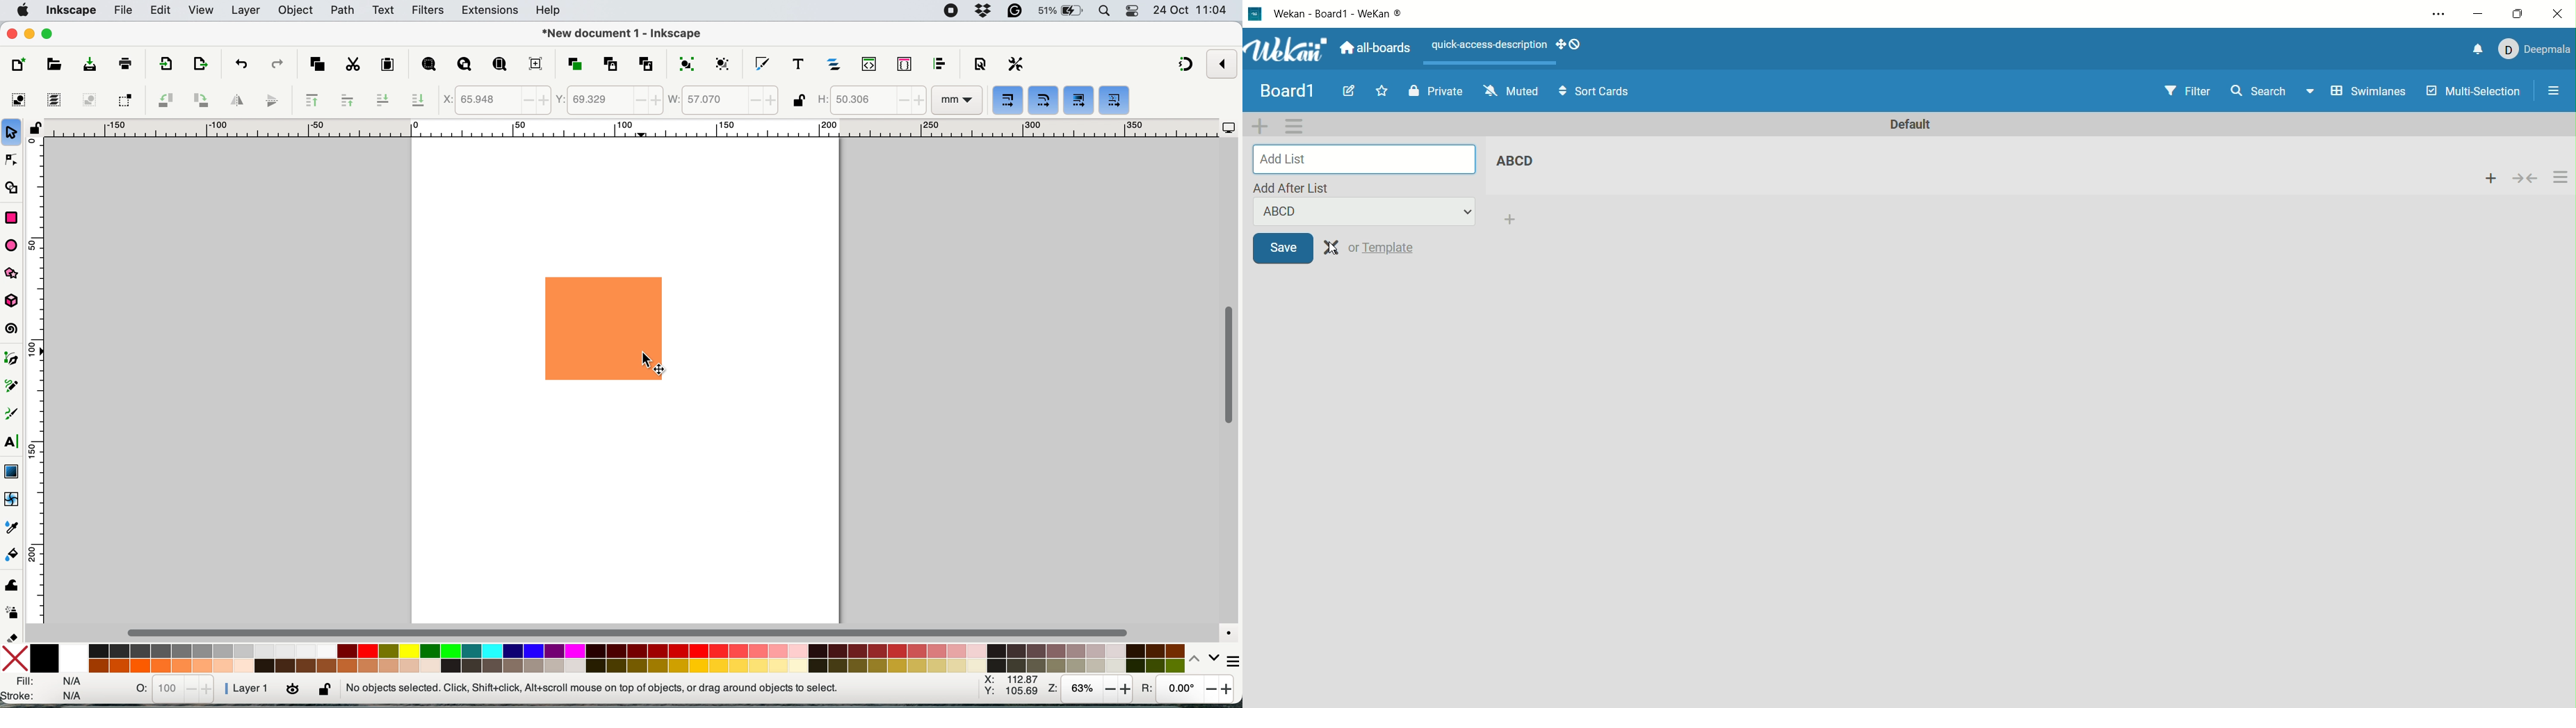  I want to click on edit, so click(1346, 92).